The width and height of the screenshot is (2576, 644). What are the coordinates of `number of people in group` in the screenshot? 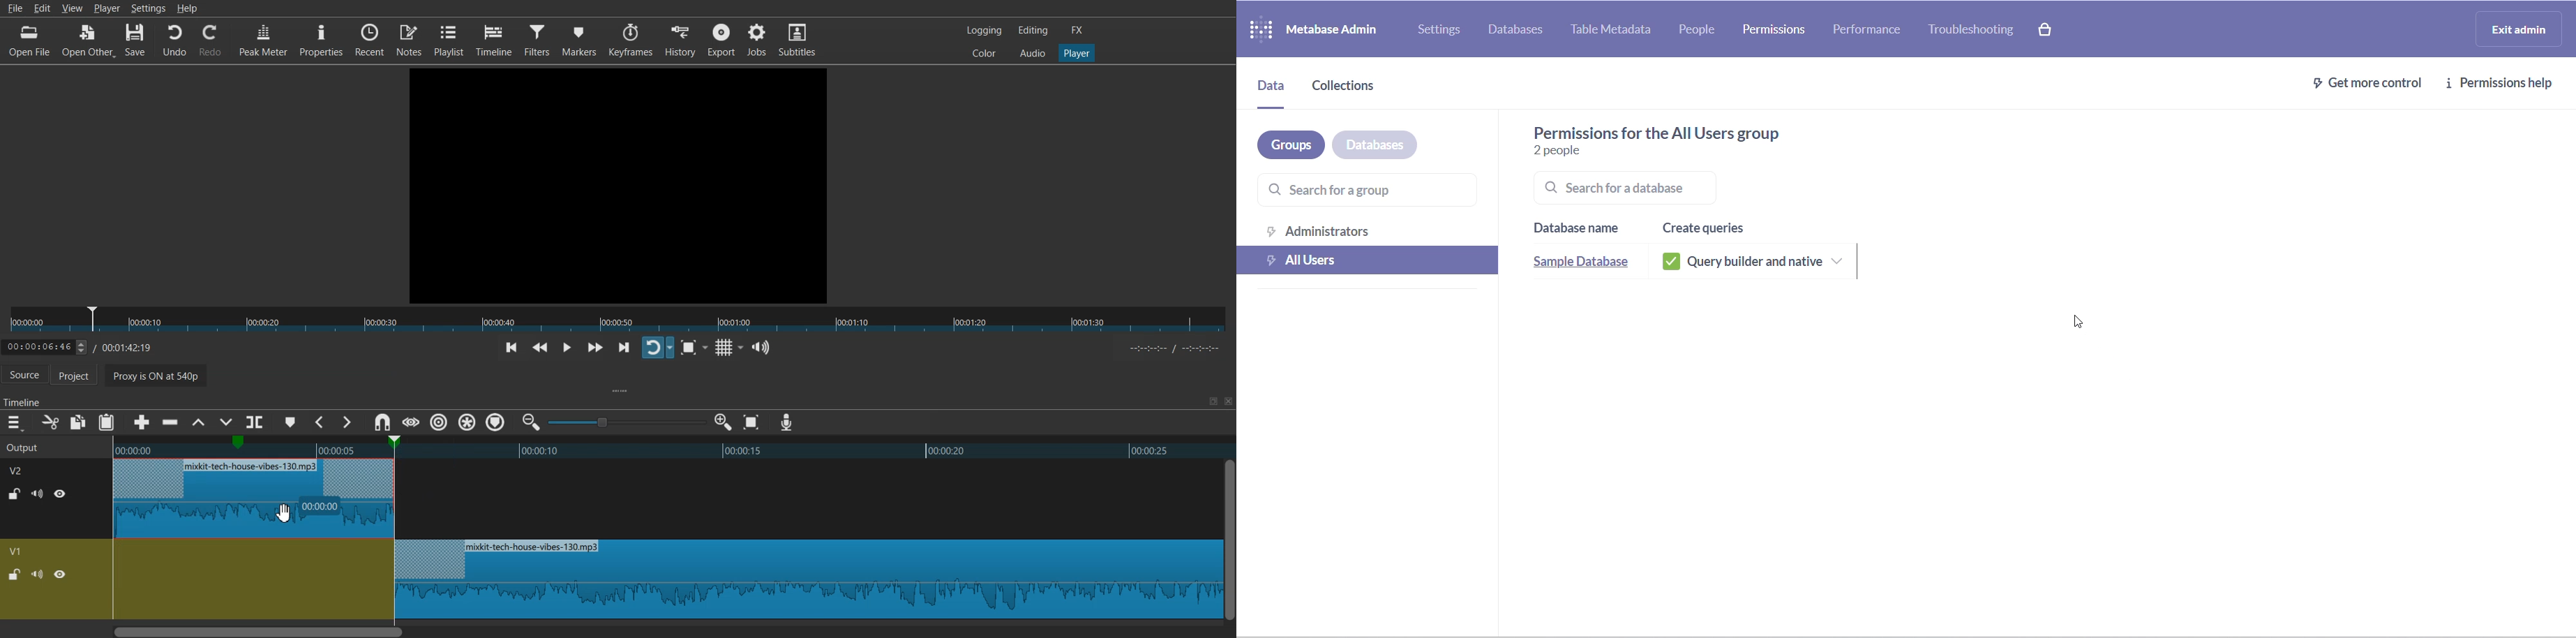 It's located at (1578, 153).